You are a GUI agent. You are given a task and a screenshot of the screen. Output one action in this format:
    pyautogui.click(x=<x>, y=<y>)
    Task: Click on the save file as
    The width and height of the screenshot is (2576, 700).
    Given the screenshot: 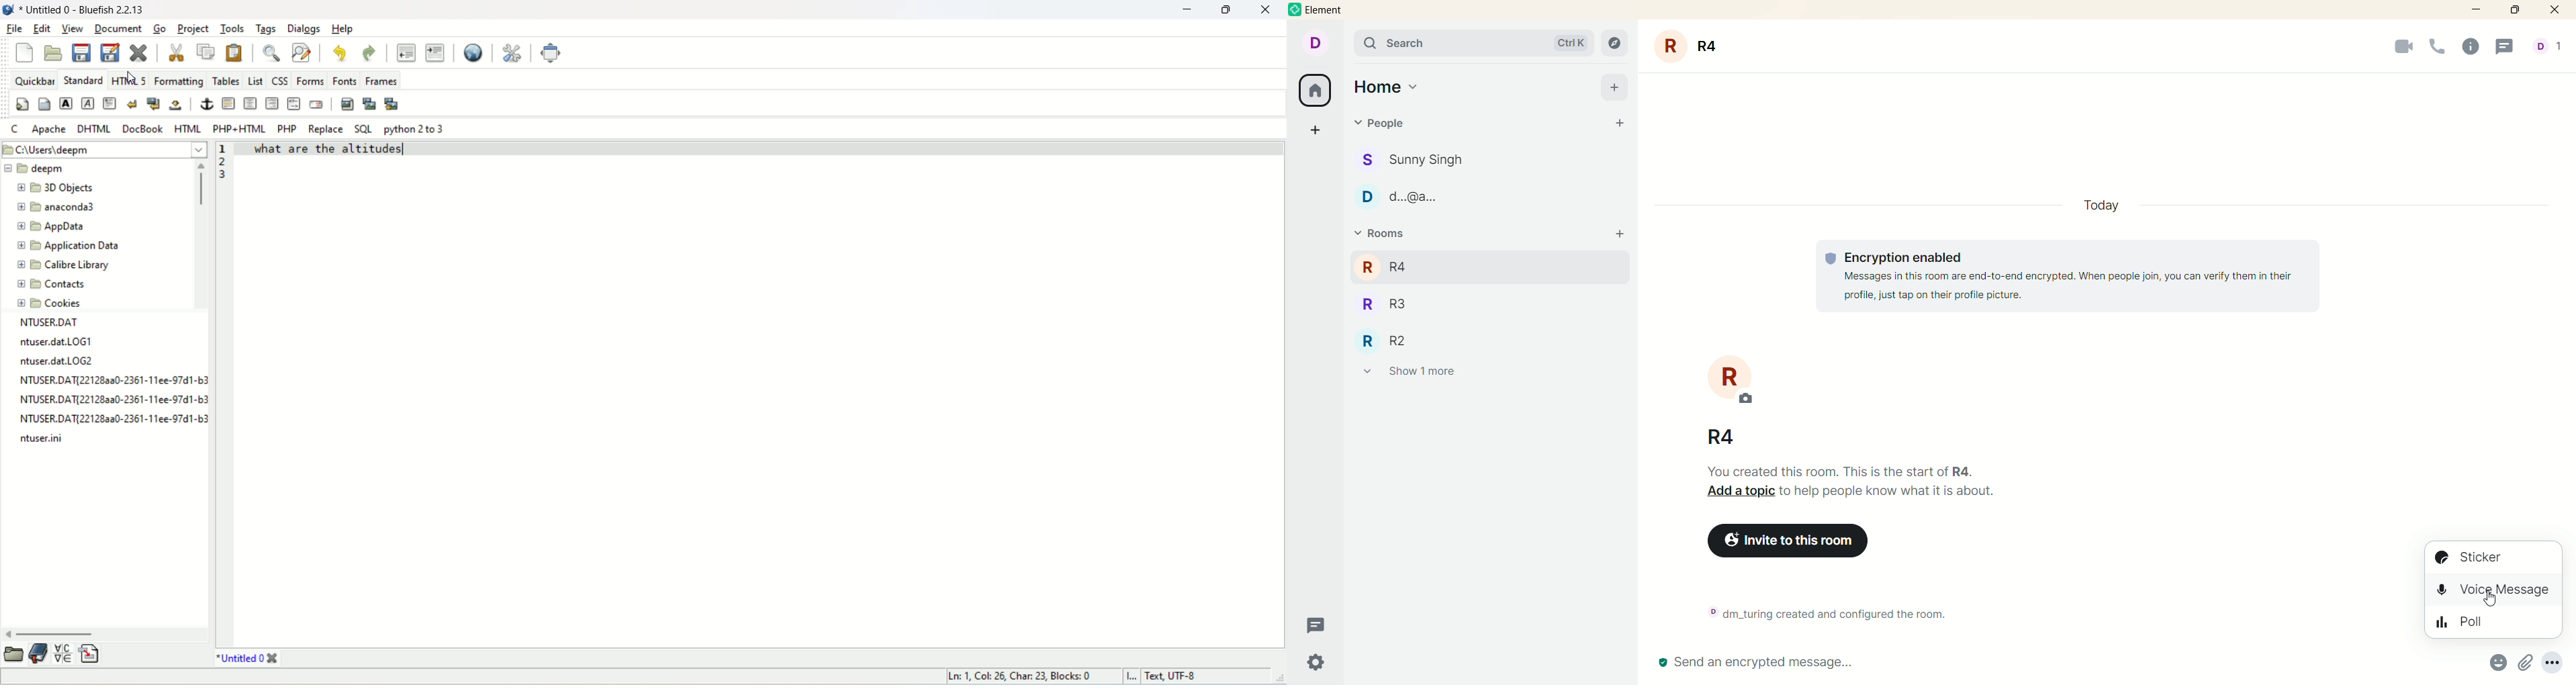 What is the action you would take?
    pyautogui.click(x=112, y=53)
    